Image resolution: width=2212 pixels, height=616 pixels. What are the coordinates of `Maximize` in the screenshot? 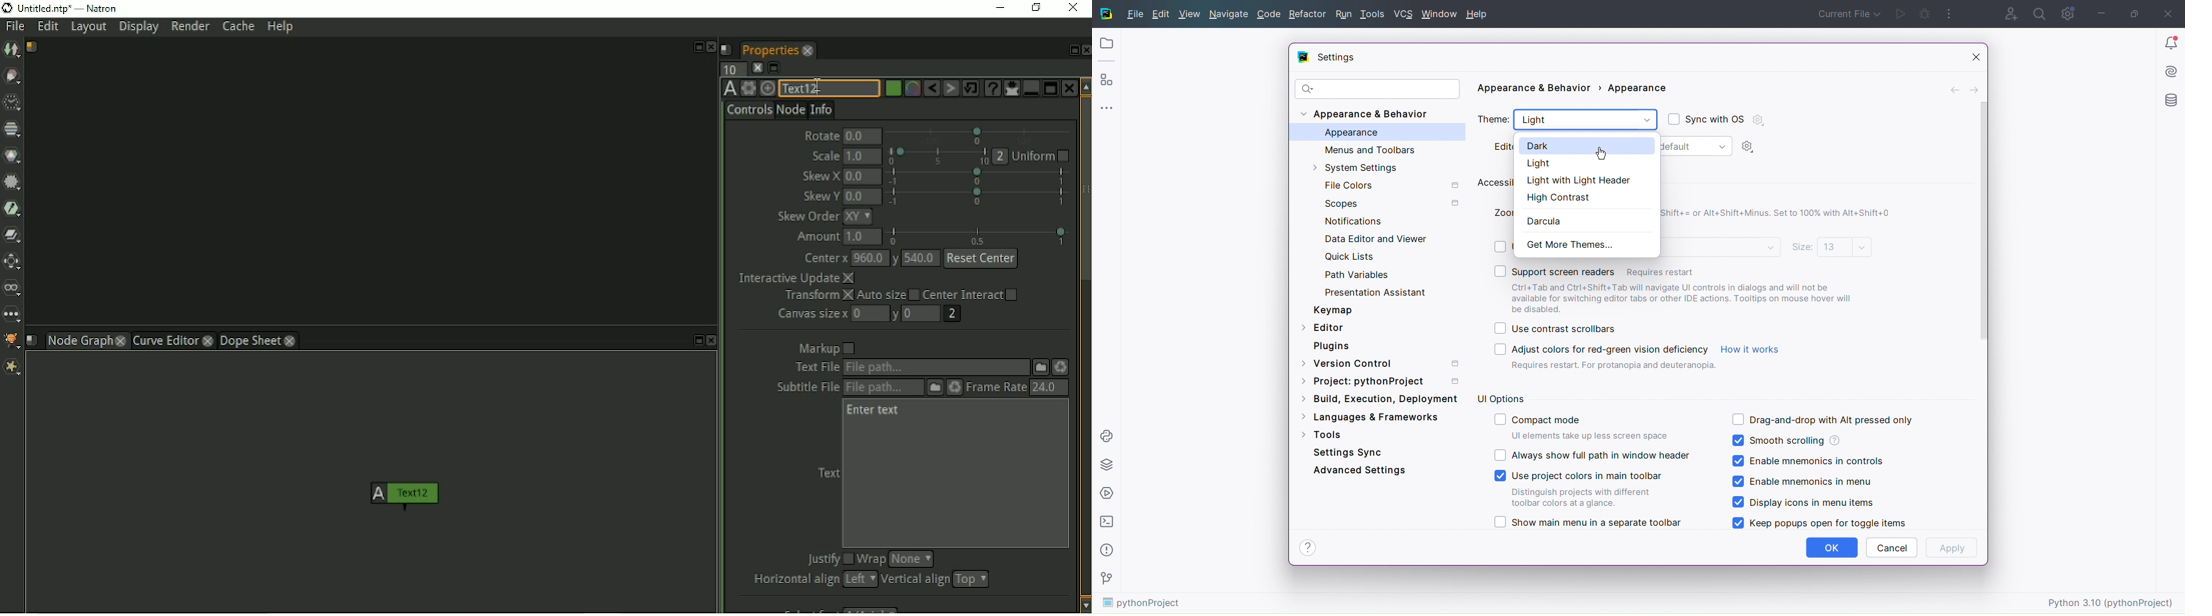 It's located at (2134, 13).